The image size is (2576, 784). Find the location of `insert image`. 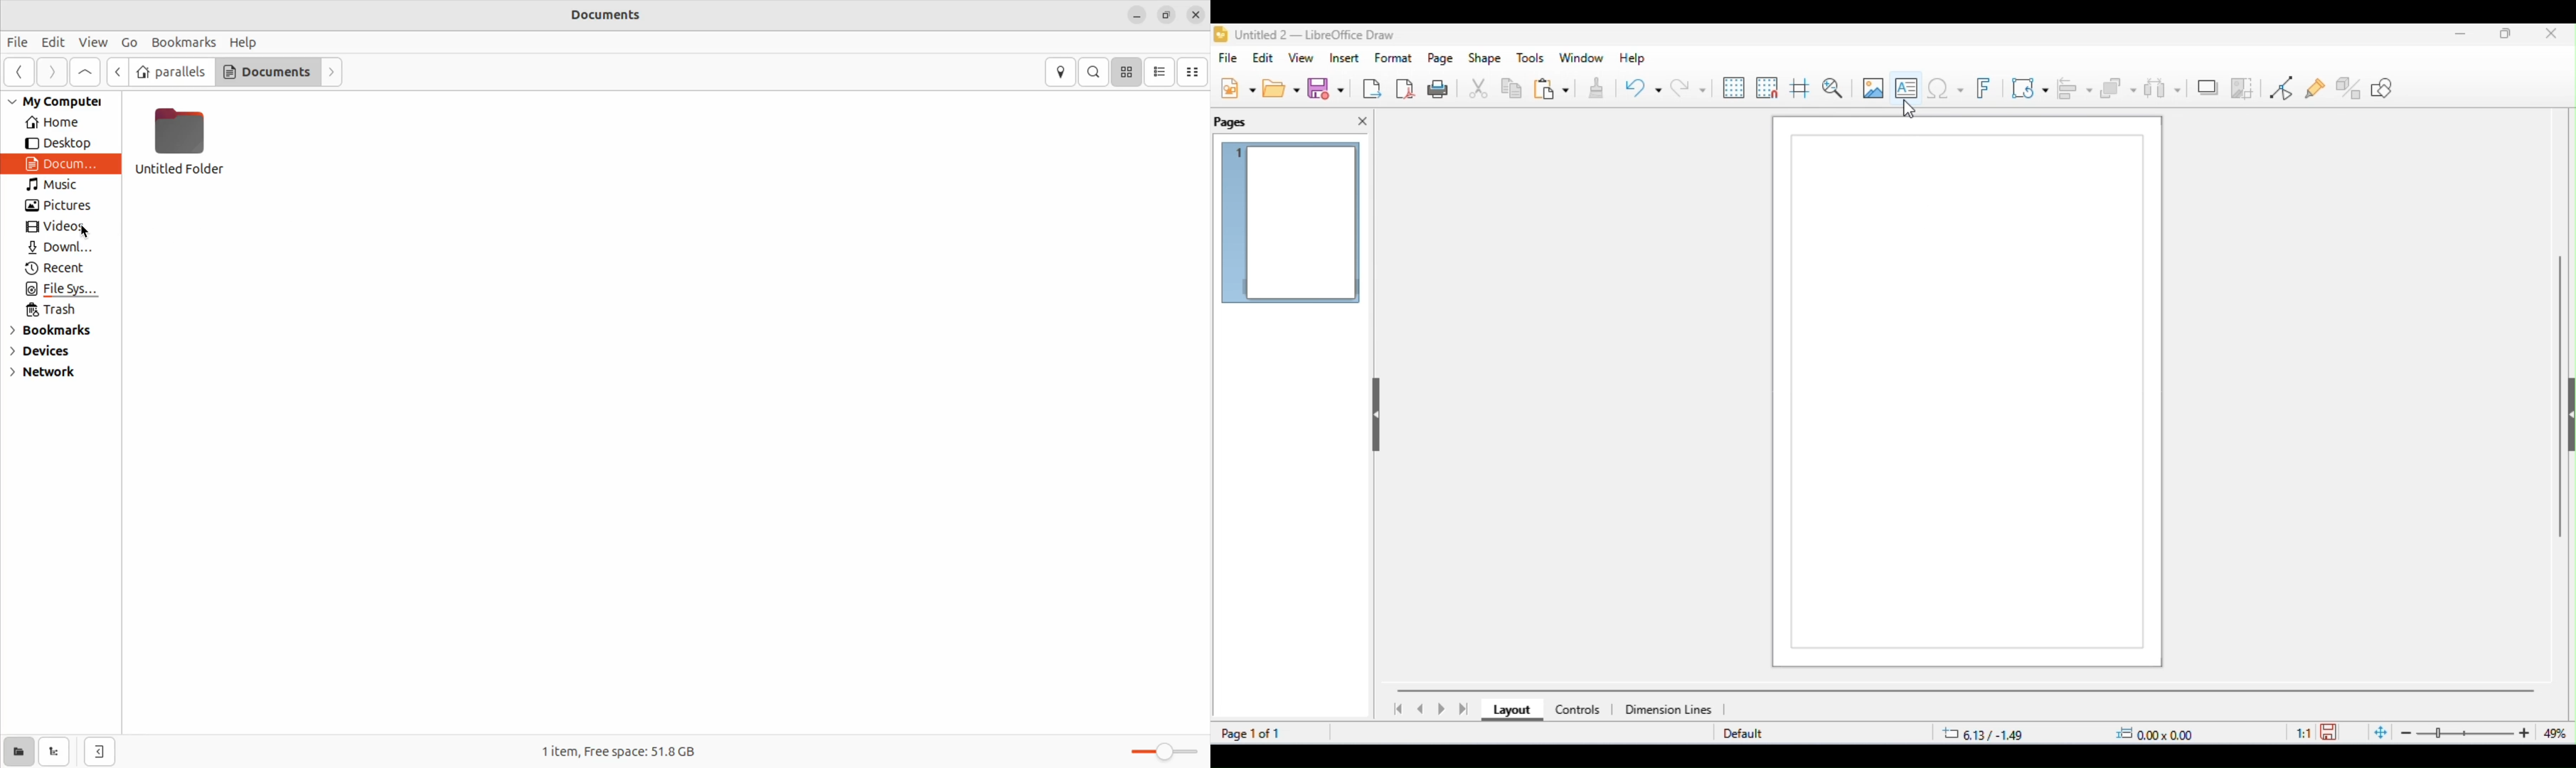

insert image is located at coordinates (1872, 87).